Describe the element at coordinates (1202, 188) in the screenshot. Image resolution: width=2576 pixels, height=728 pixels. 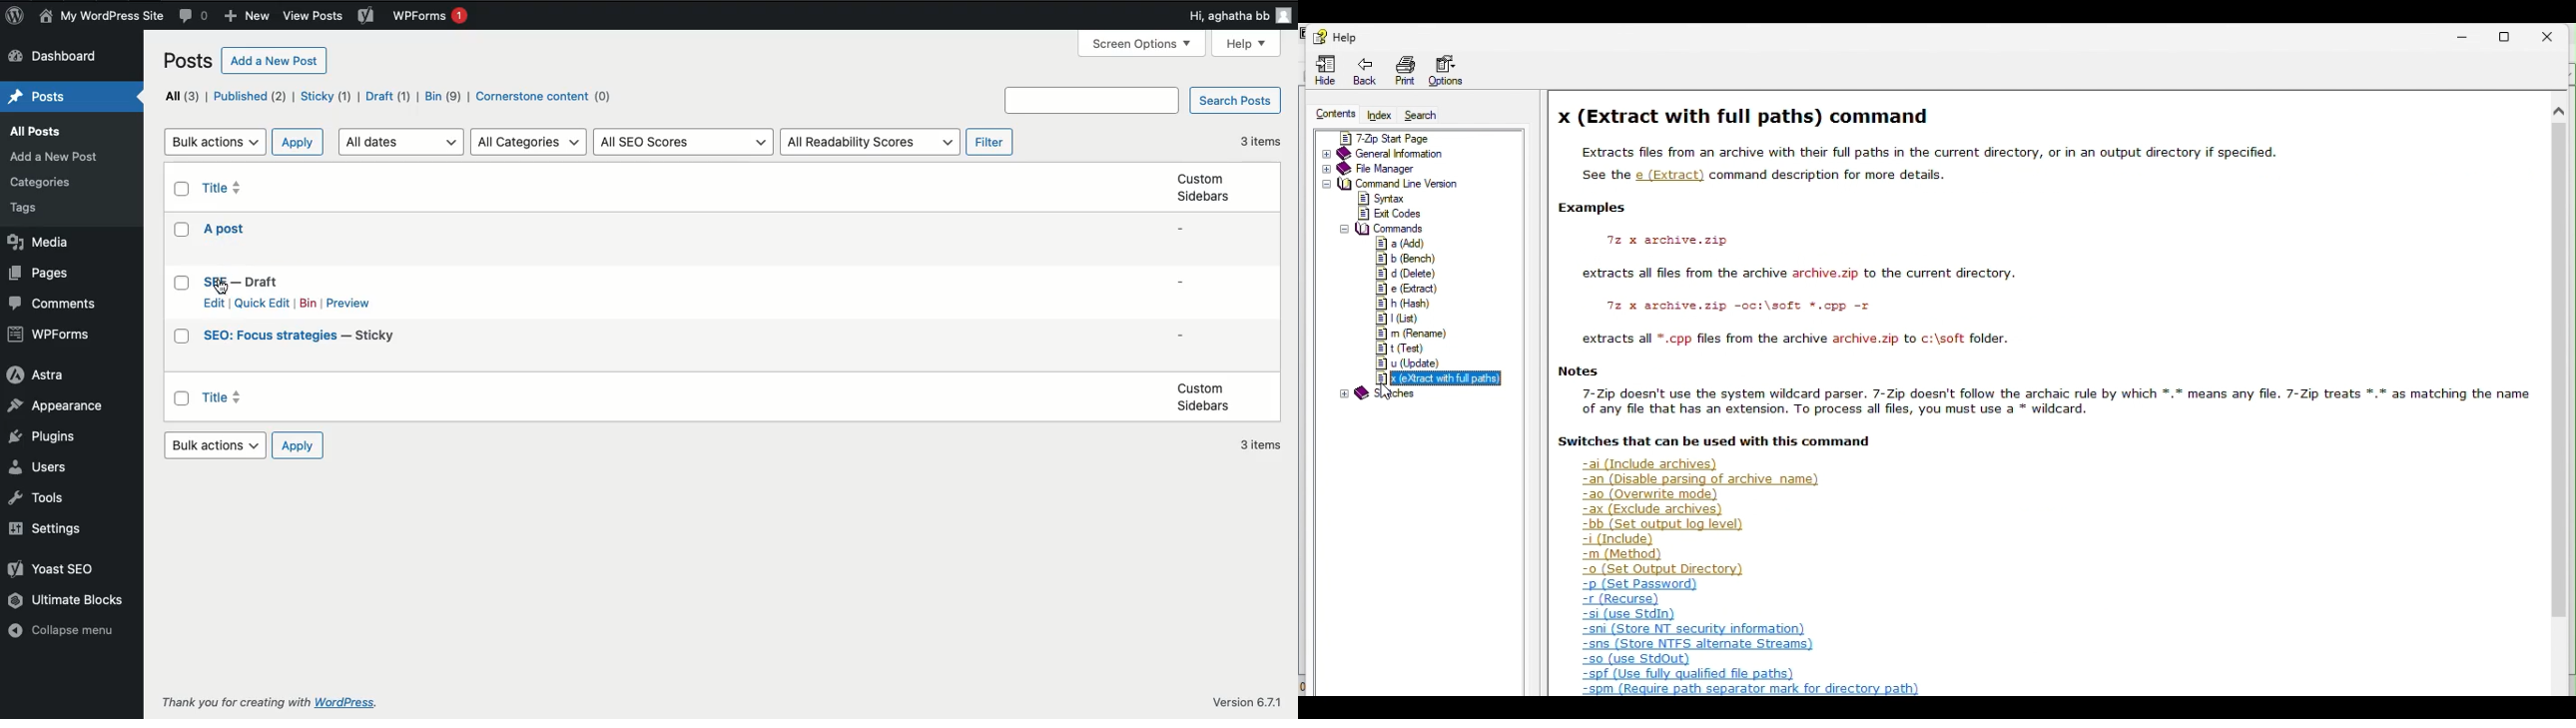
I see `Custom sidebars ` at that location.